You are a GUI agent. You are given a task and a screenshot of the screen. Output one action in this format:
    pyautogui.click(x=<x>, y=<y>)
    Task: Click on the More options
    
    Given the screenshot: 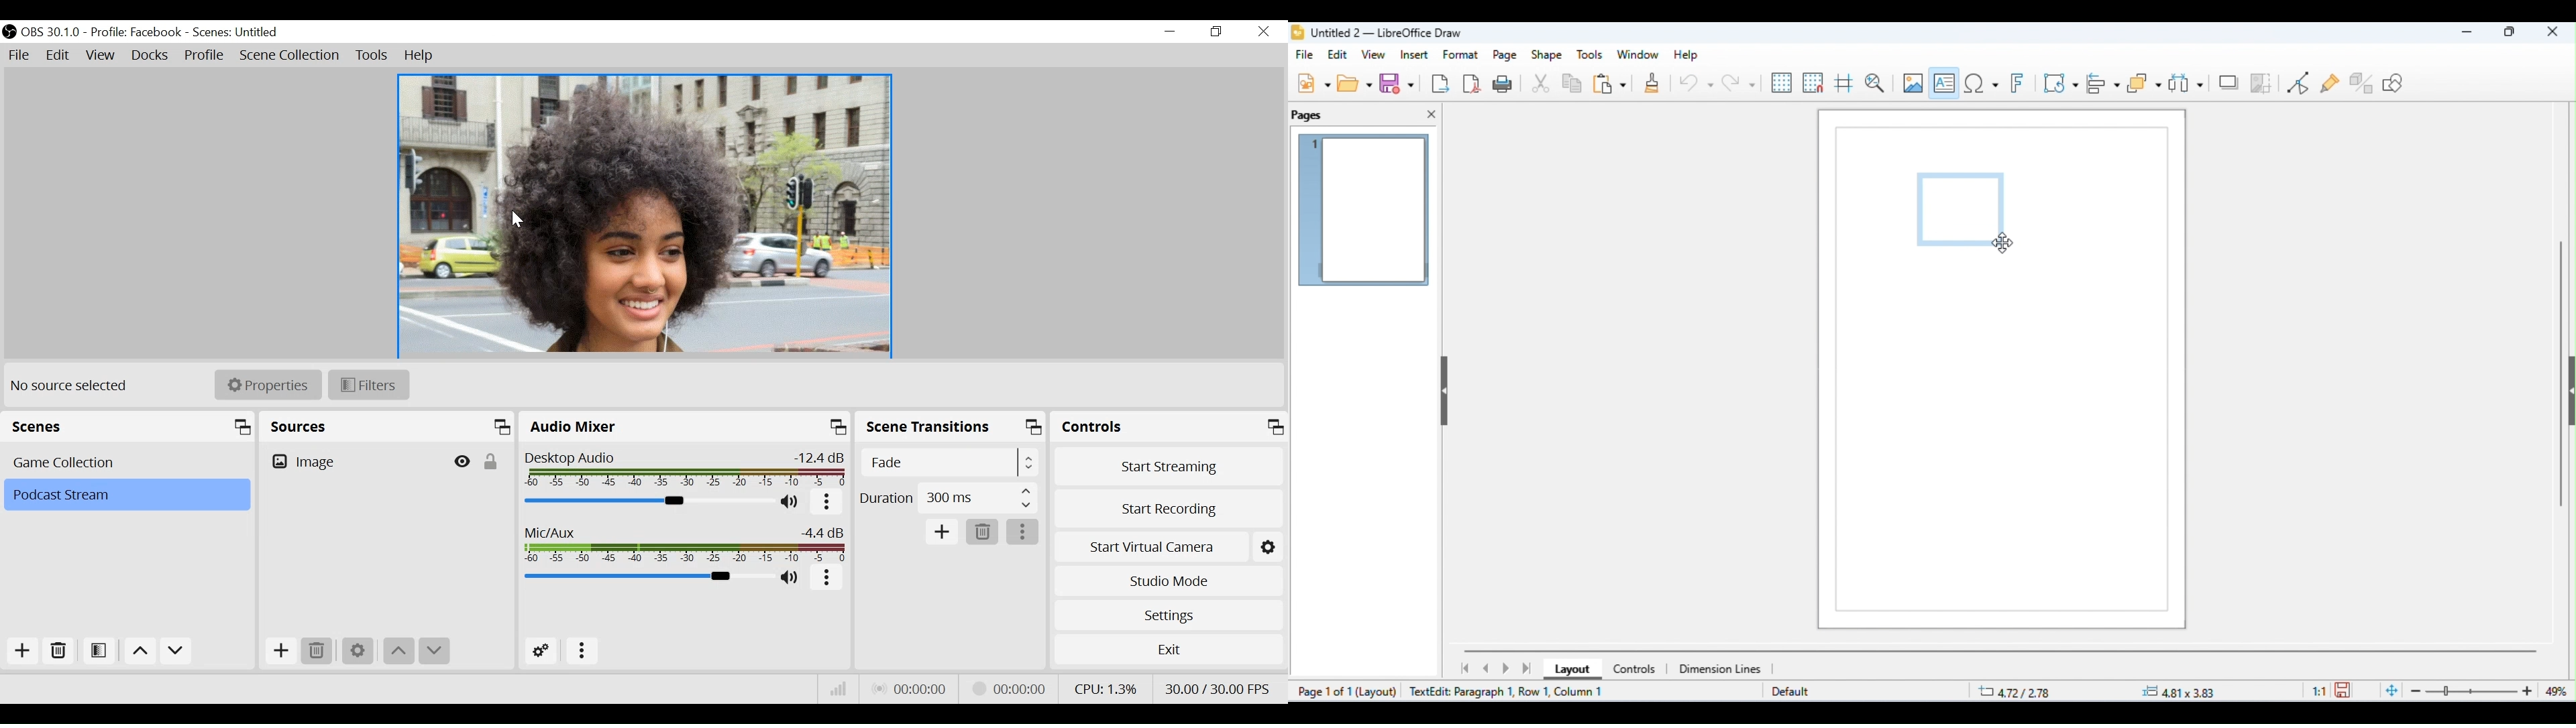 What is the action you would take?
    pyautogui.click(x=1024, y=532)
    